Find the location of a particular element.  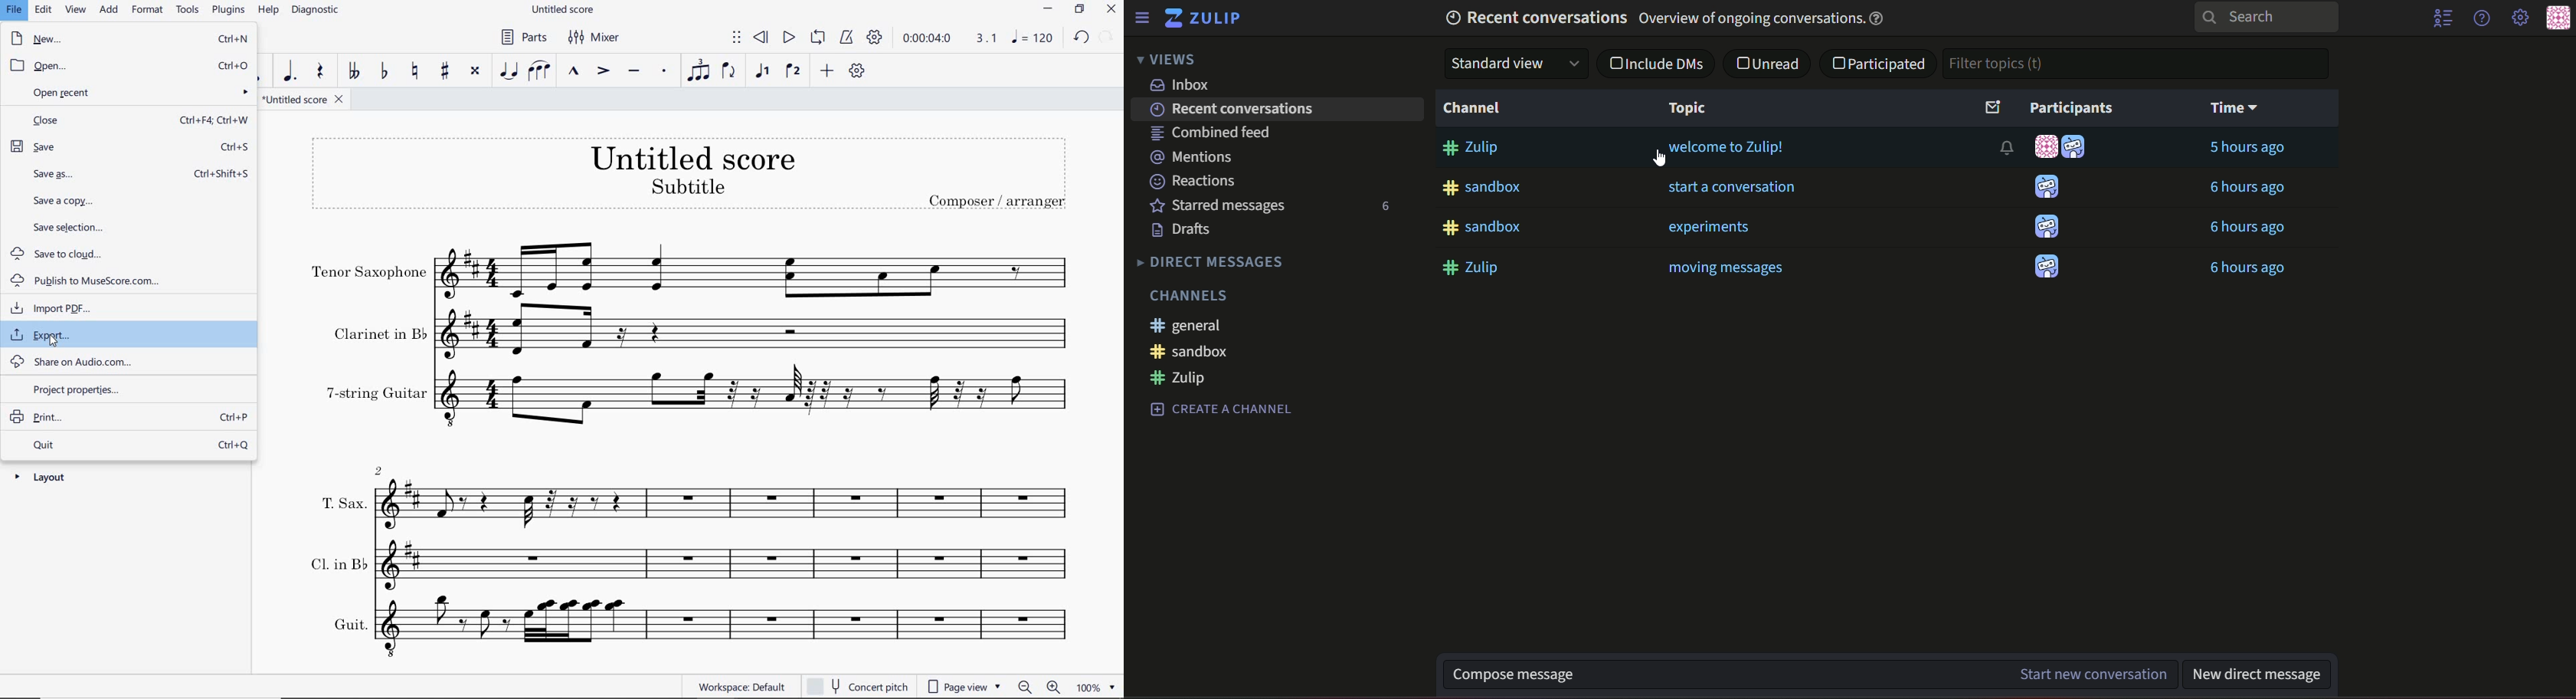

Welcome to Zulip! is located at coordinates (1726, 149).